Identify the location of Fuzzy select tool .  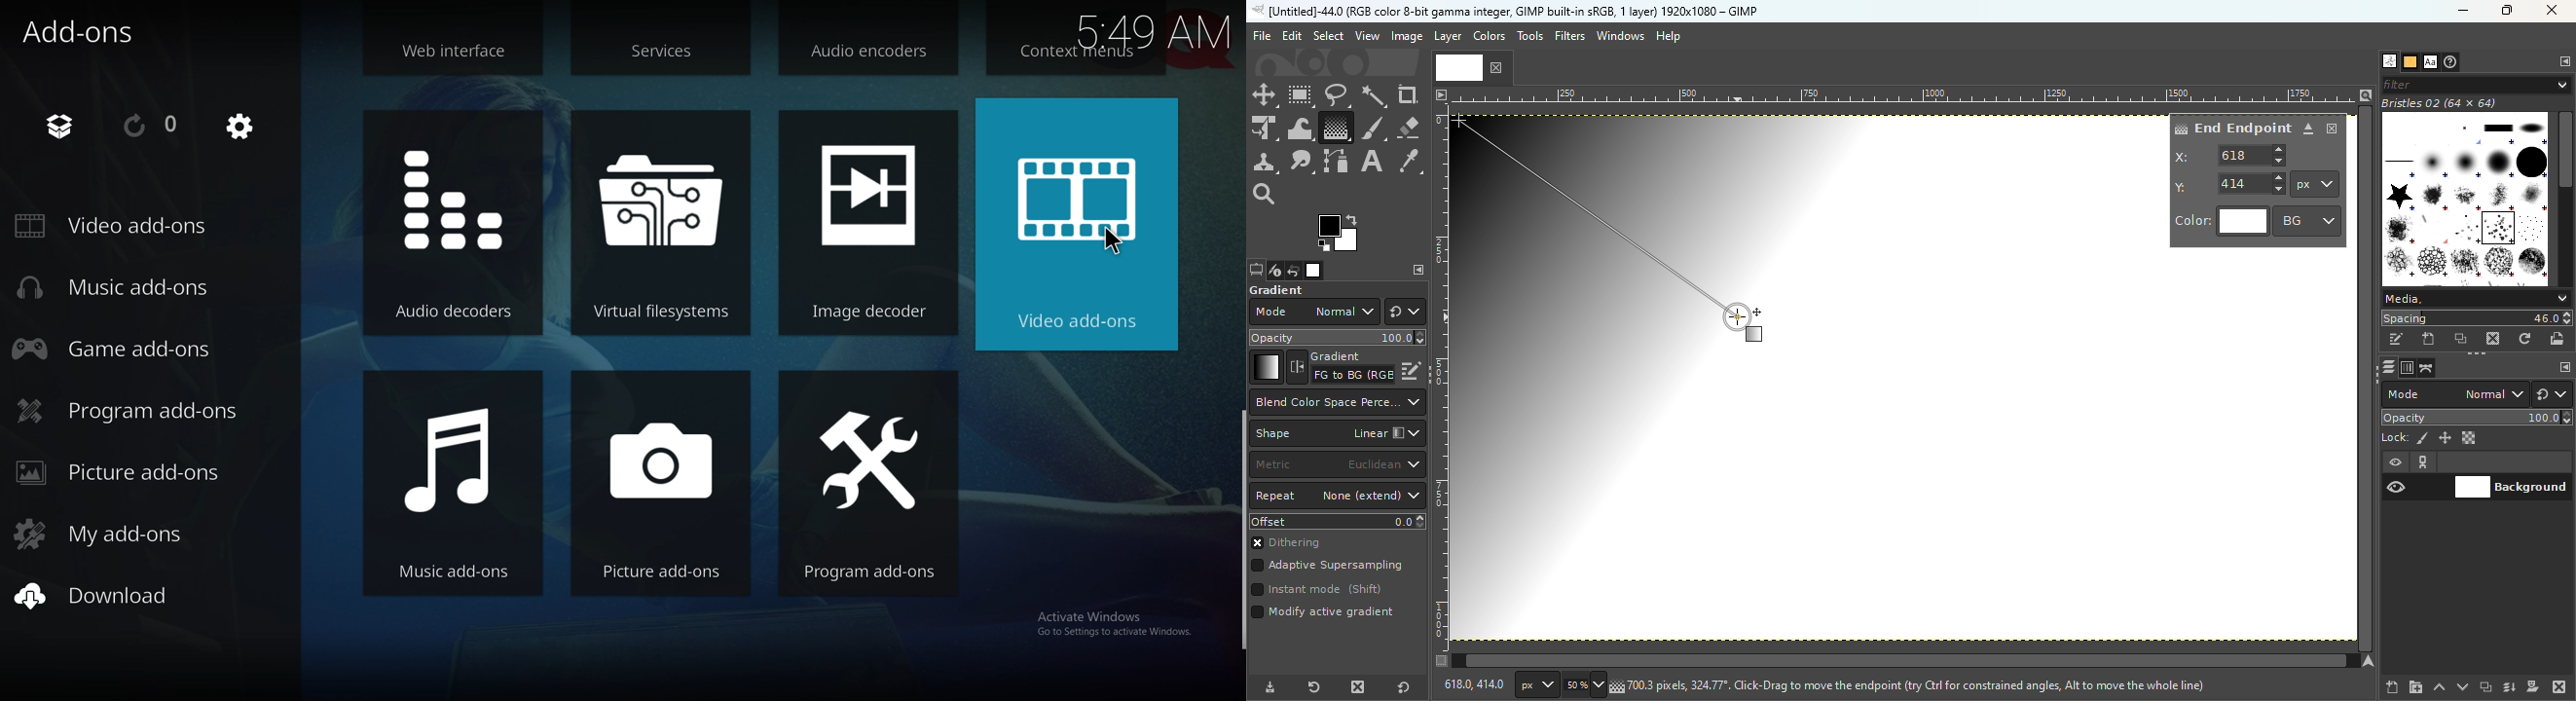
(1375, 95).